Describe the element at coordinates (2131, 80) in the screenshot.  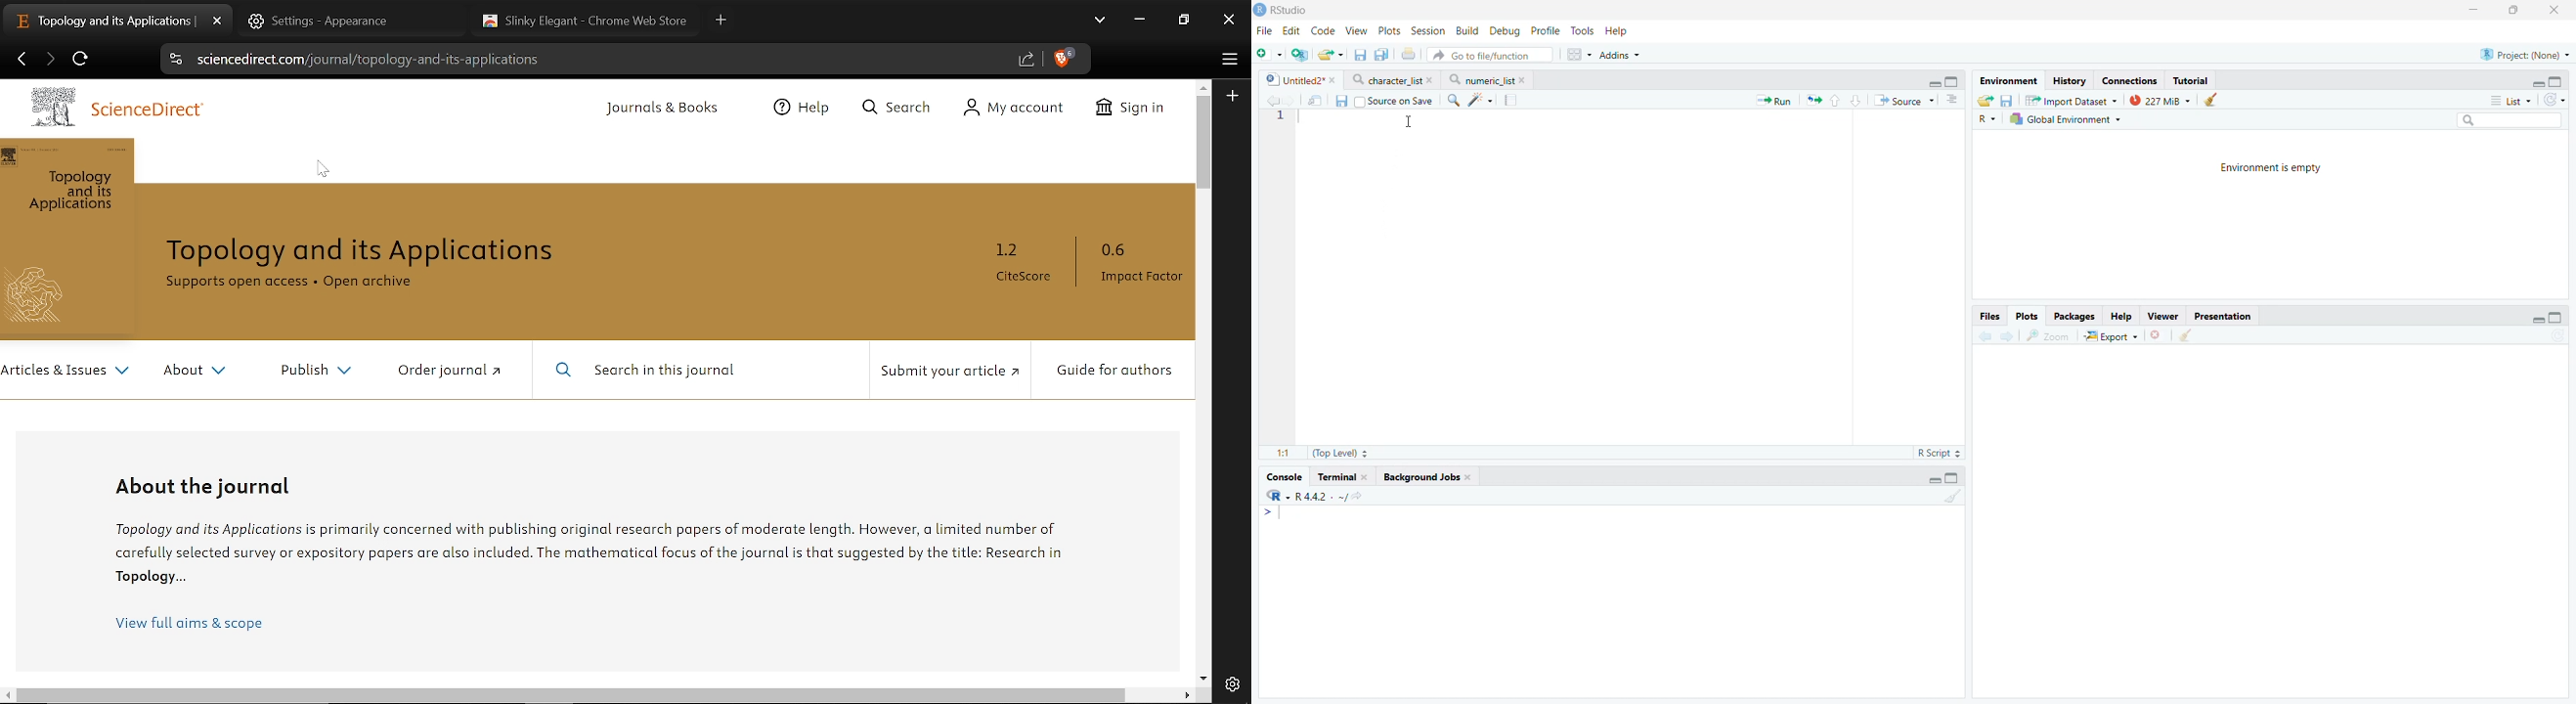
I see `Connections` at that location.